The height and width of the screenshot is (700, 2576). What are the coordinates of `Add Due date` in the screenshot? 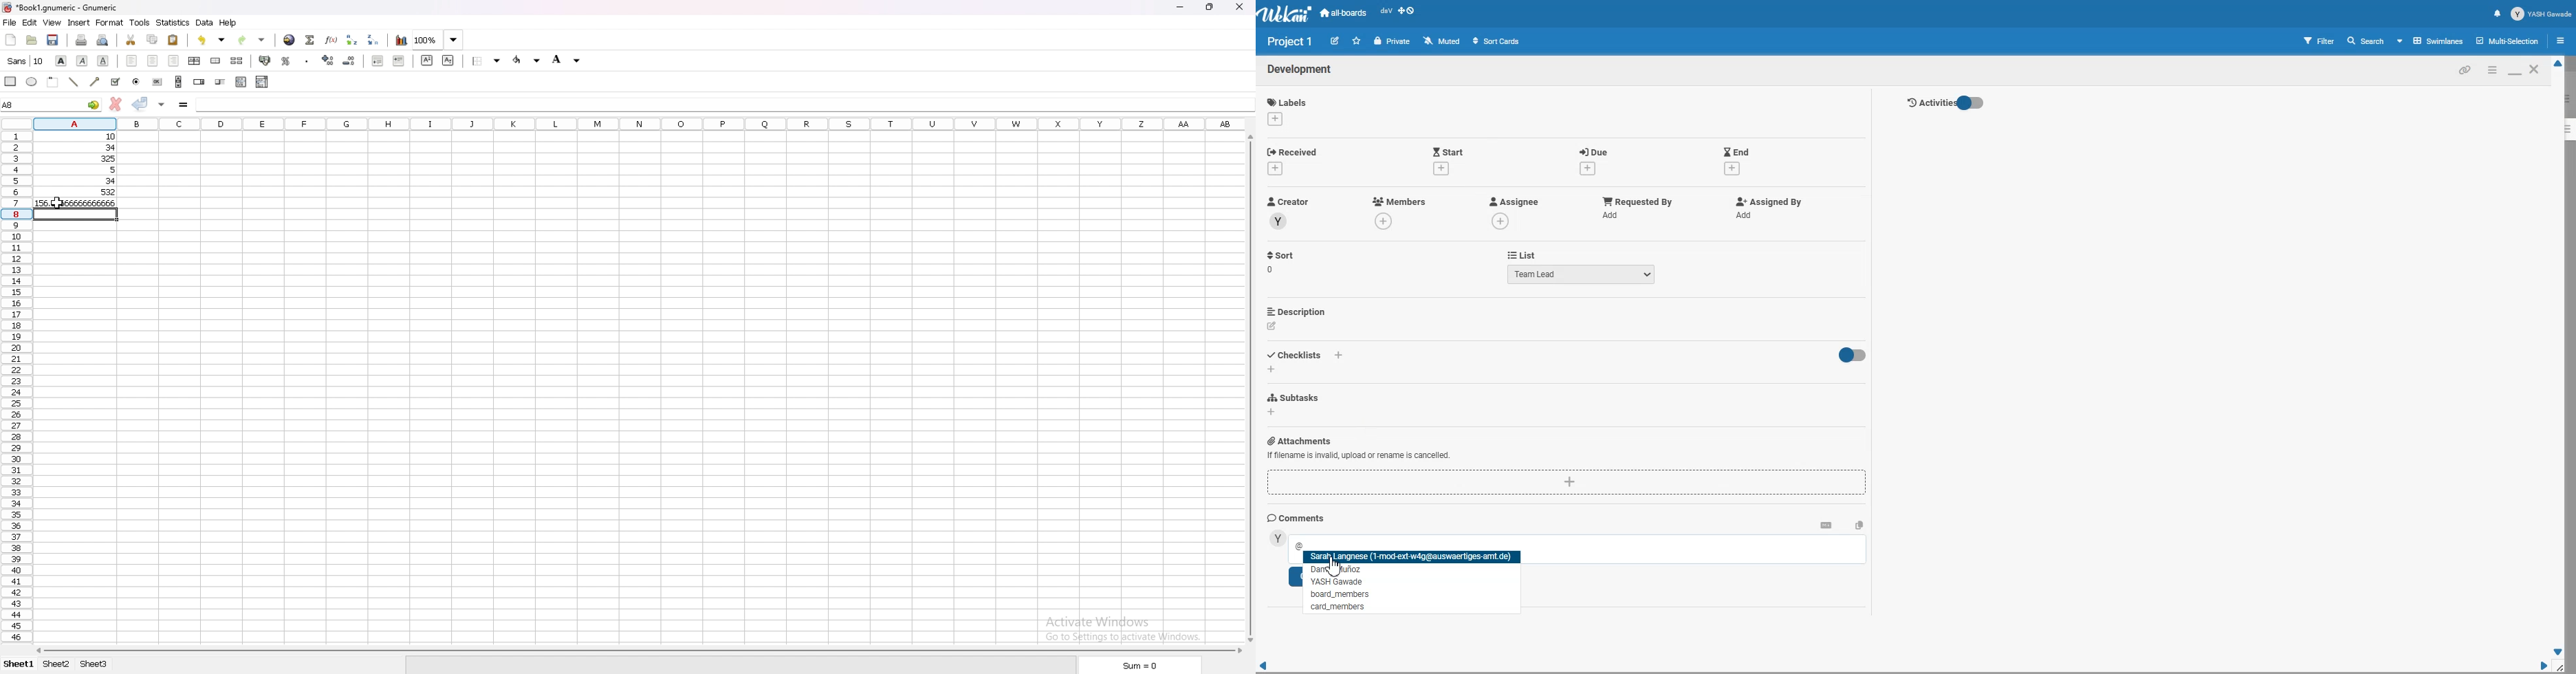 It's located at (1595, 150).